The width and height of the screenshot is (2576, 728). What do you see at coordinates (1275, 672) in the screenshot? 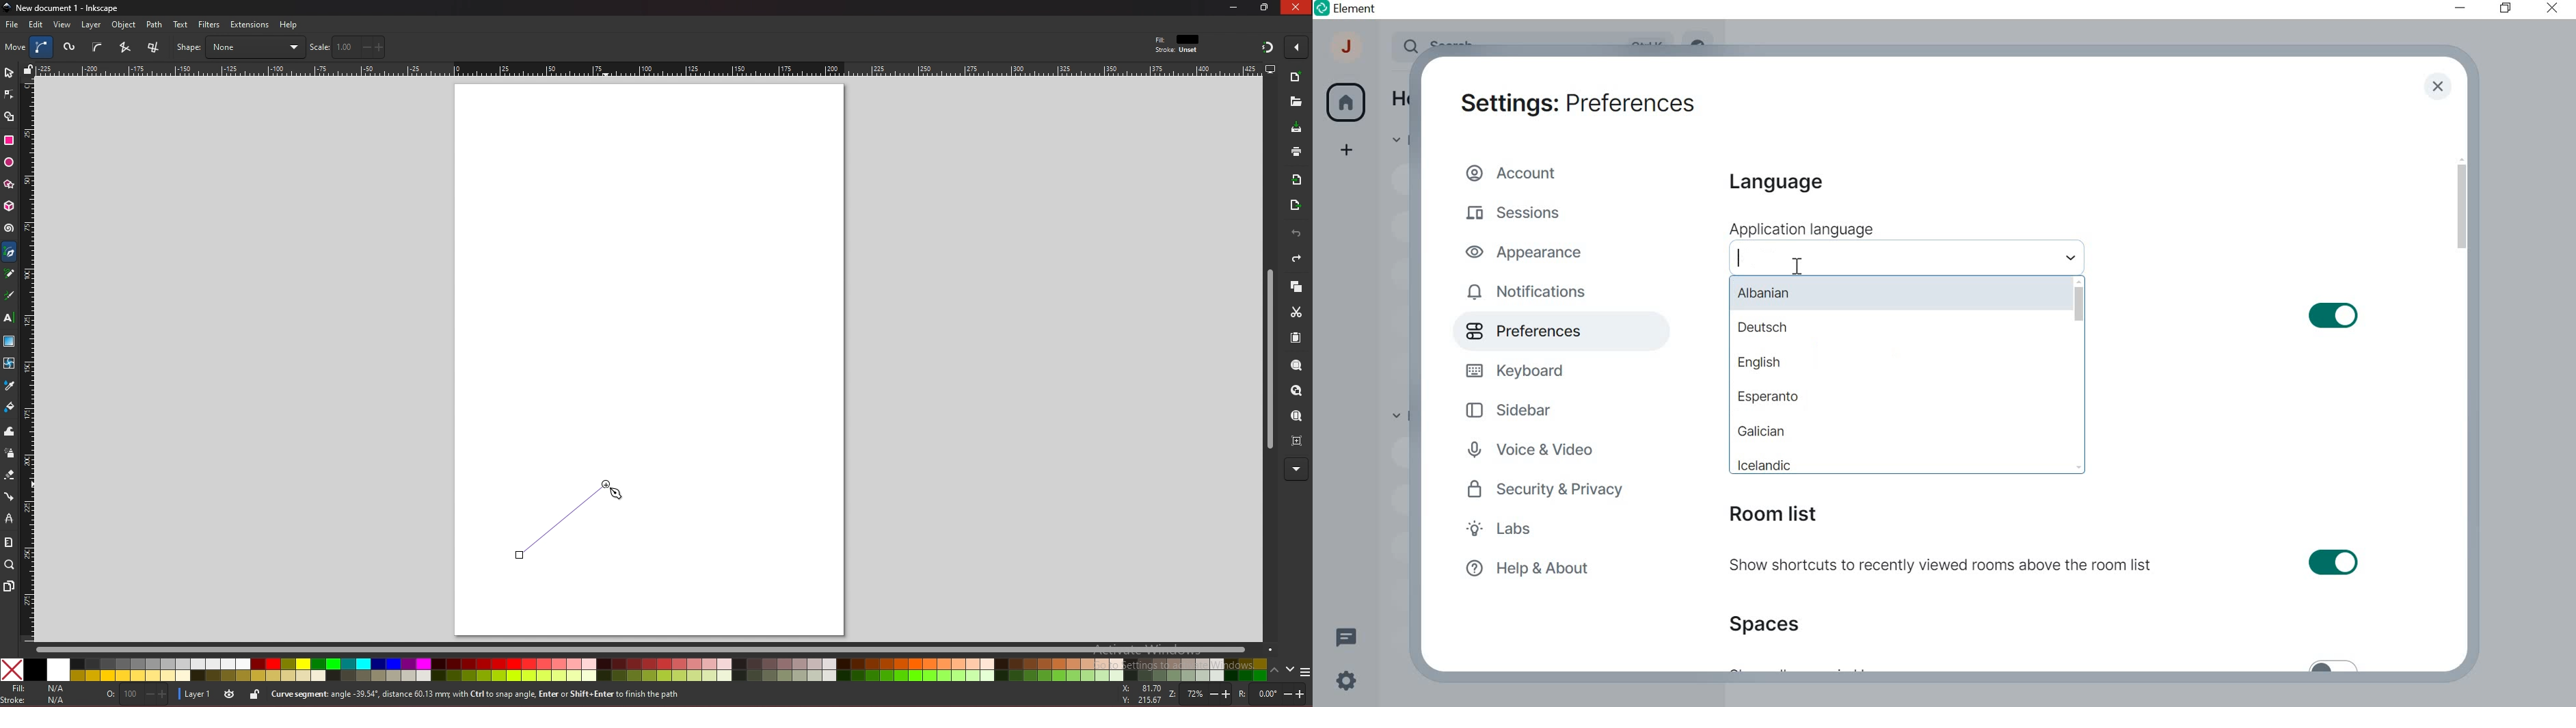
I see `up` at bounding box center [1275, 672].